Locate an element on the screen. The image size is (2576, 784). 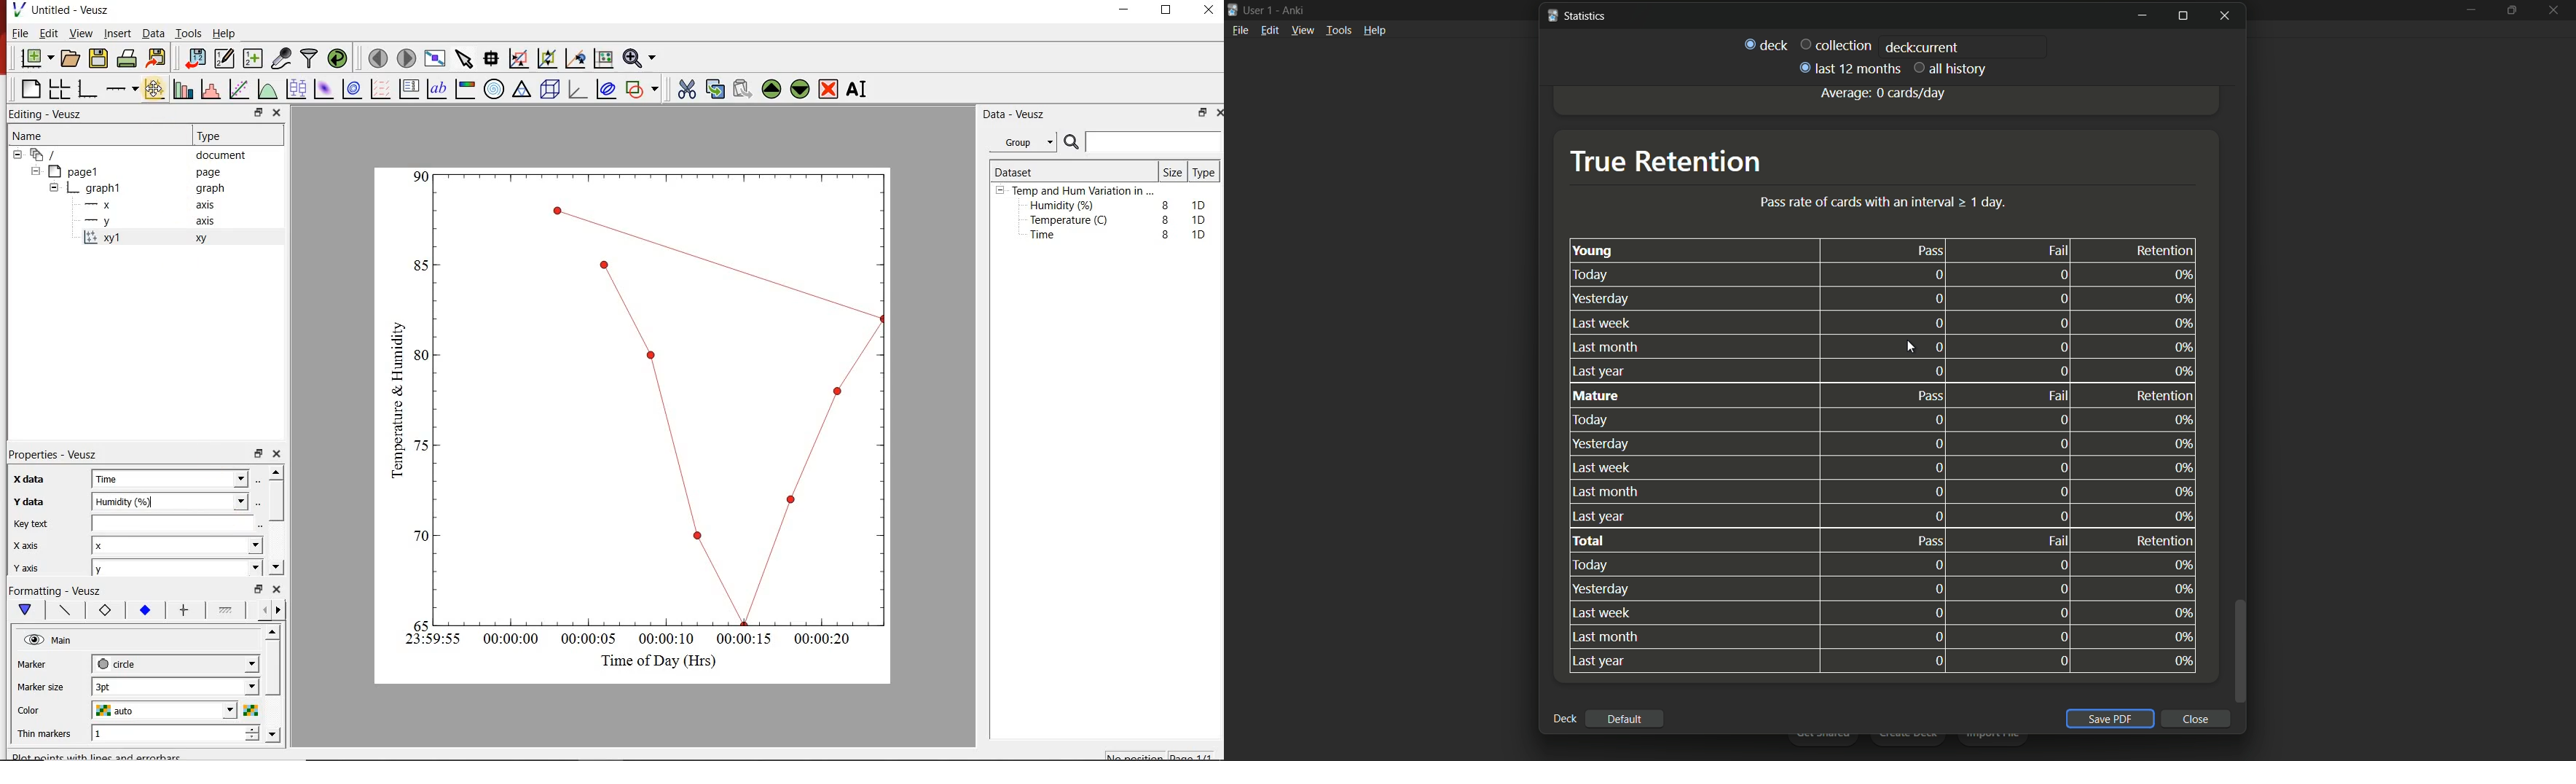
deck is located at coordinates (1766, 44).